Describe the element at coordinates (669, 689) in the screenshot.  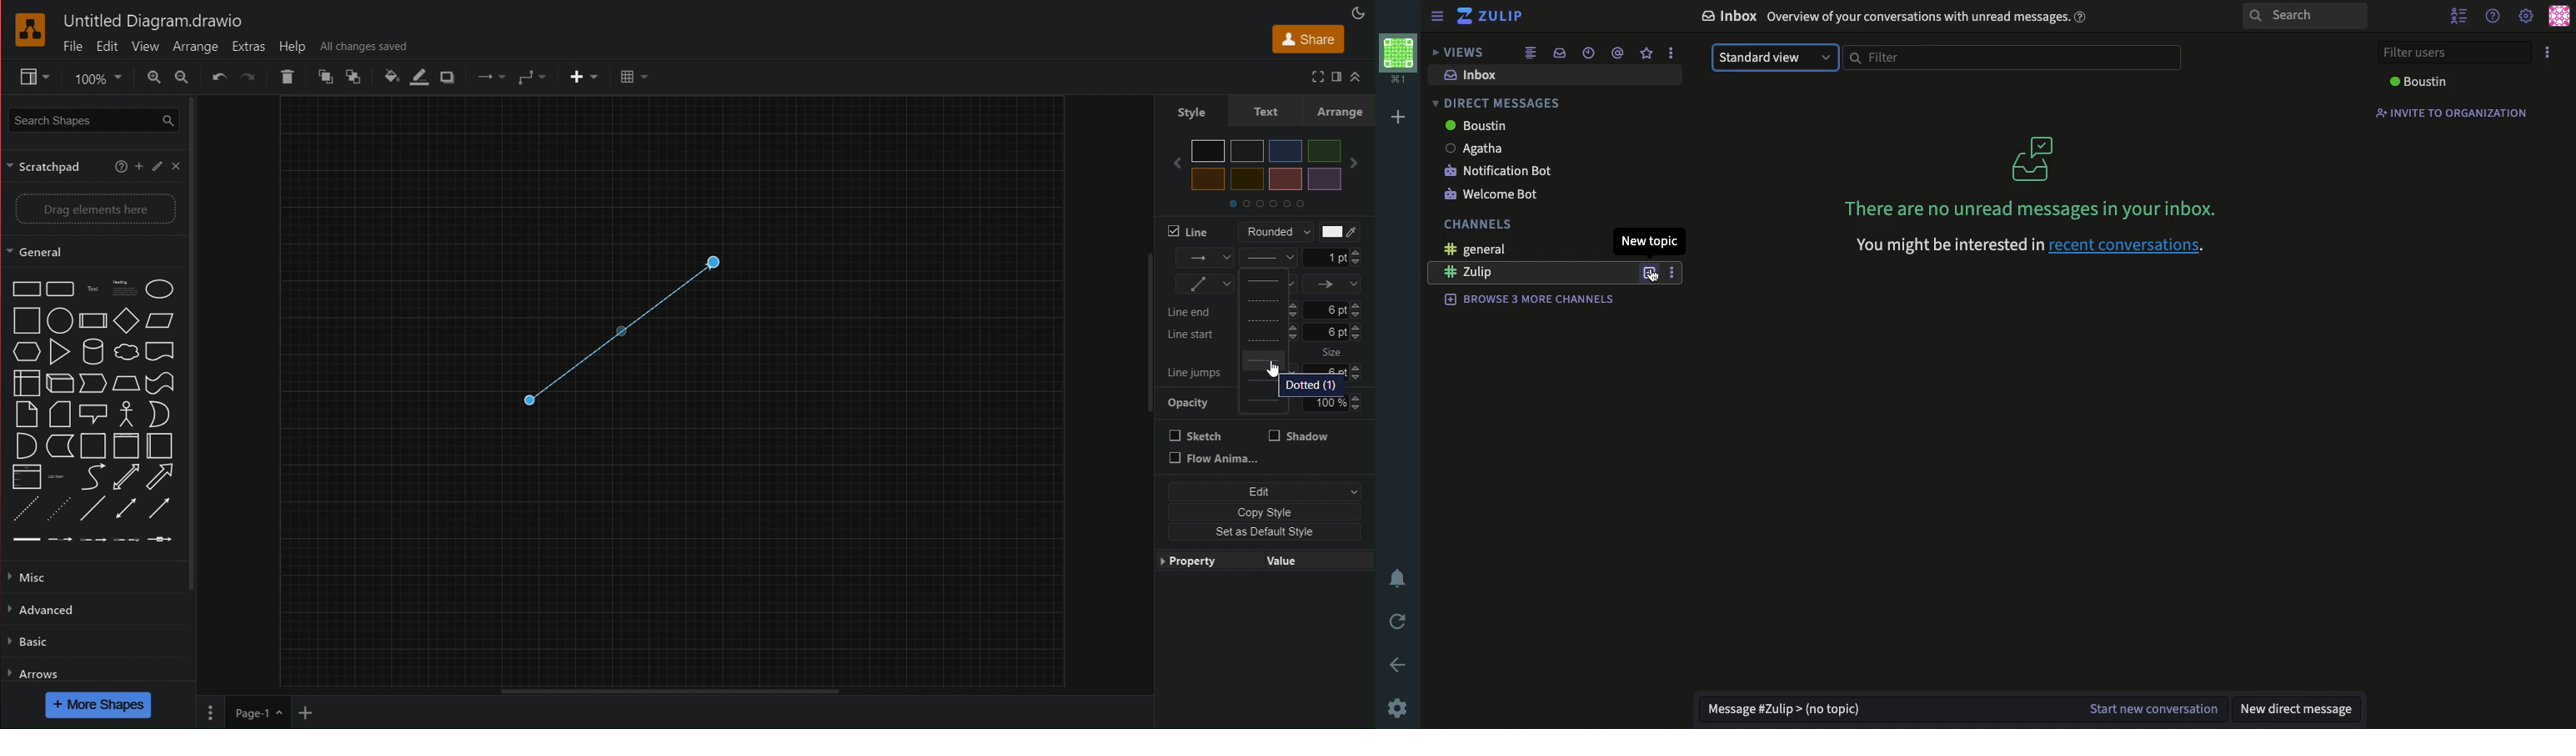
I see `page limit` at that location.